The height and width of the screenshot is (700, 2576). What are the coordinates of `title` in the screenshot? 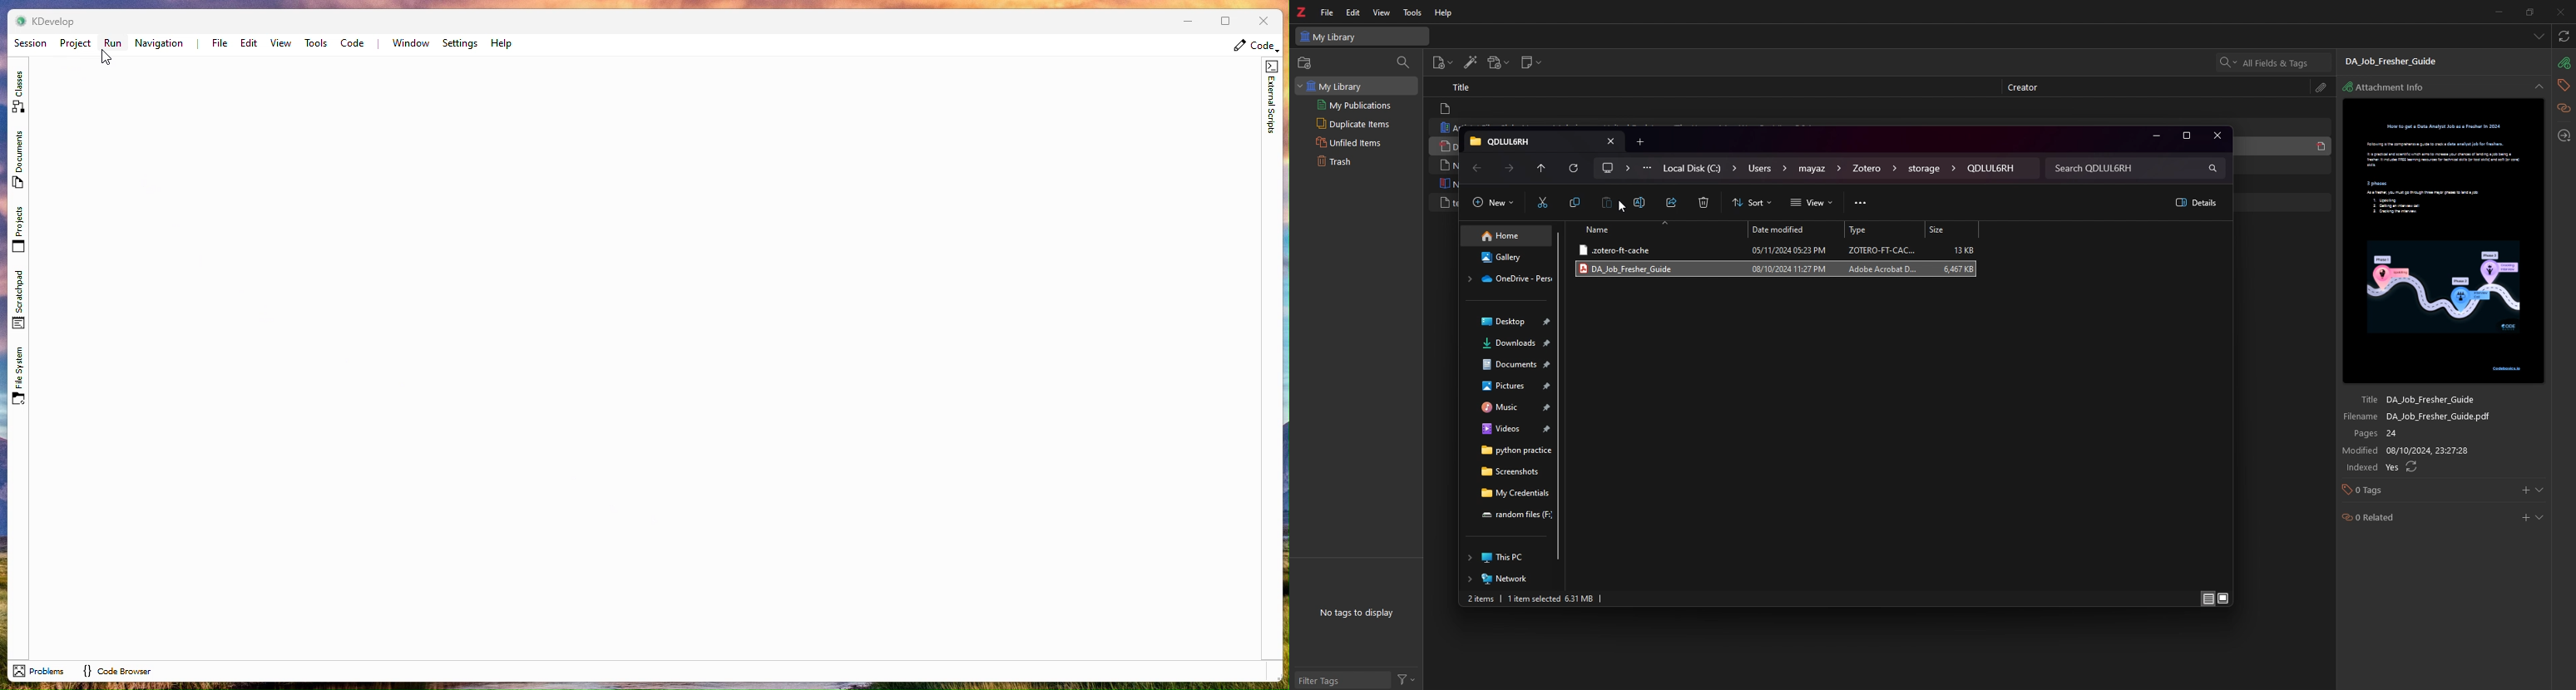 It's located at (1464, 87).